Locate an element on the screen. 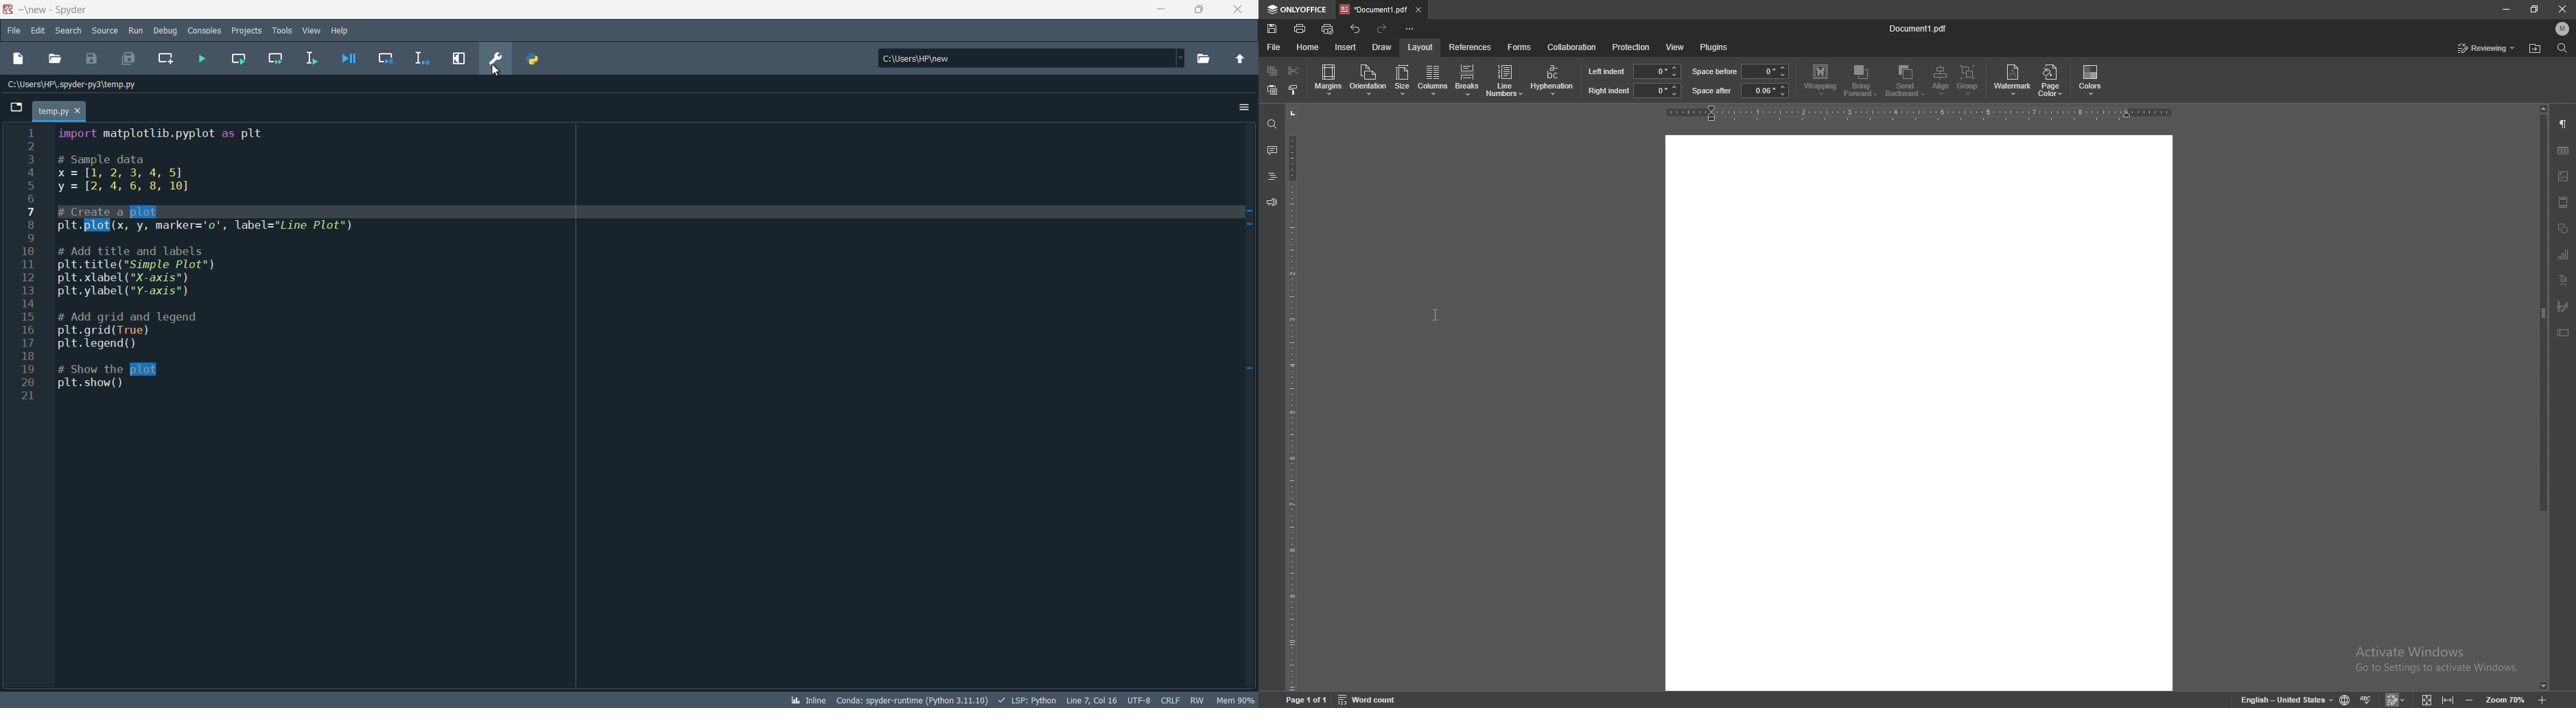 The image size is (2576, 728). feedback is located at coordinates (1272, 203).